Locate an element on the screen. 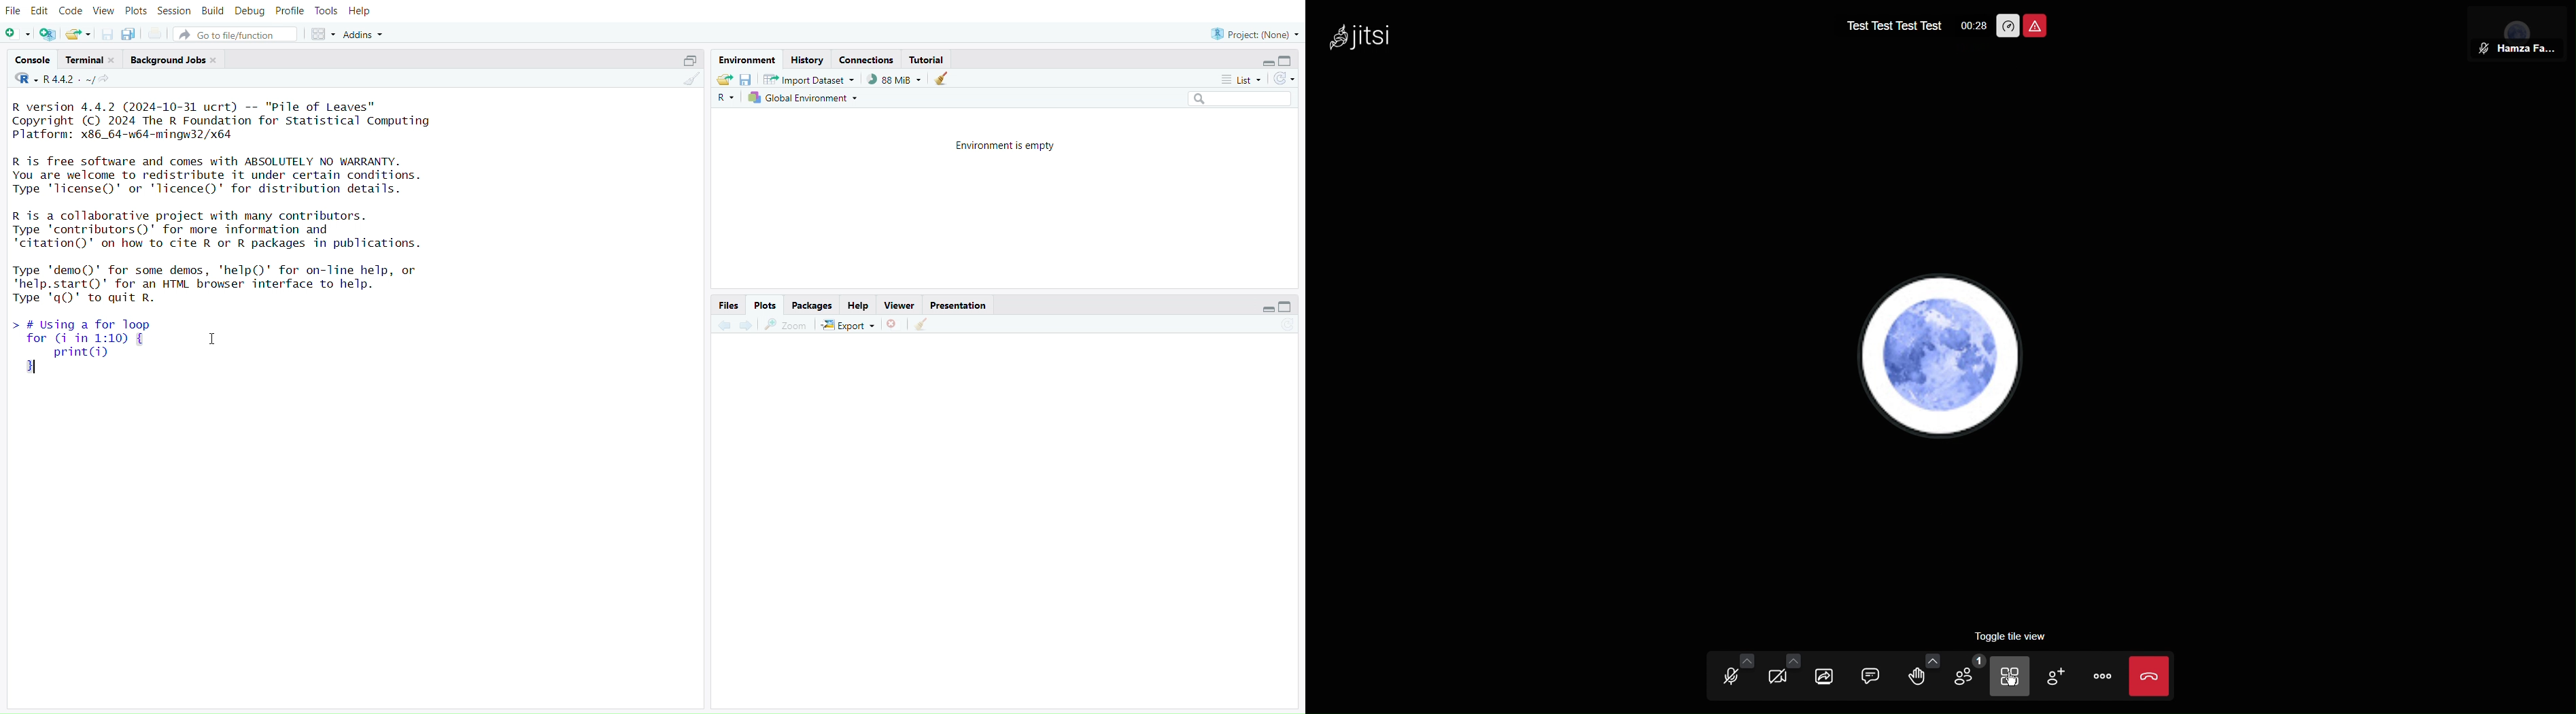 Image resolution: width=2576 pixels, height=728 pixels. zoom is located at coordinates (785, 326).